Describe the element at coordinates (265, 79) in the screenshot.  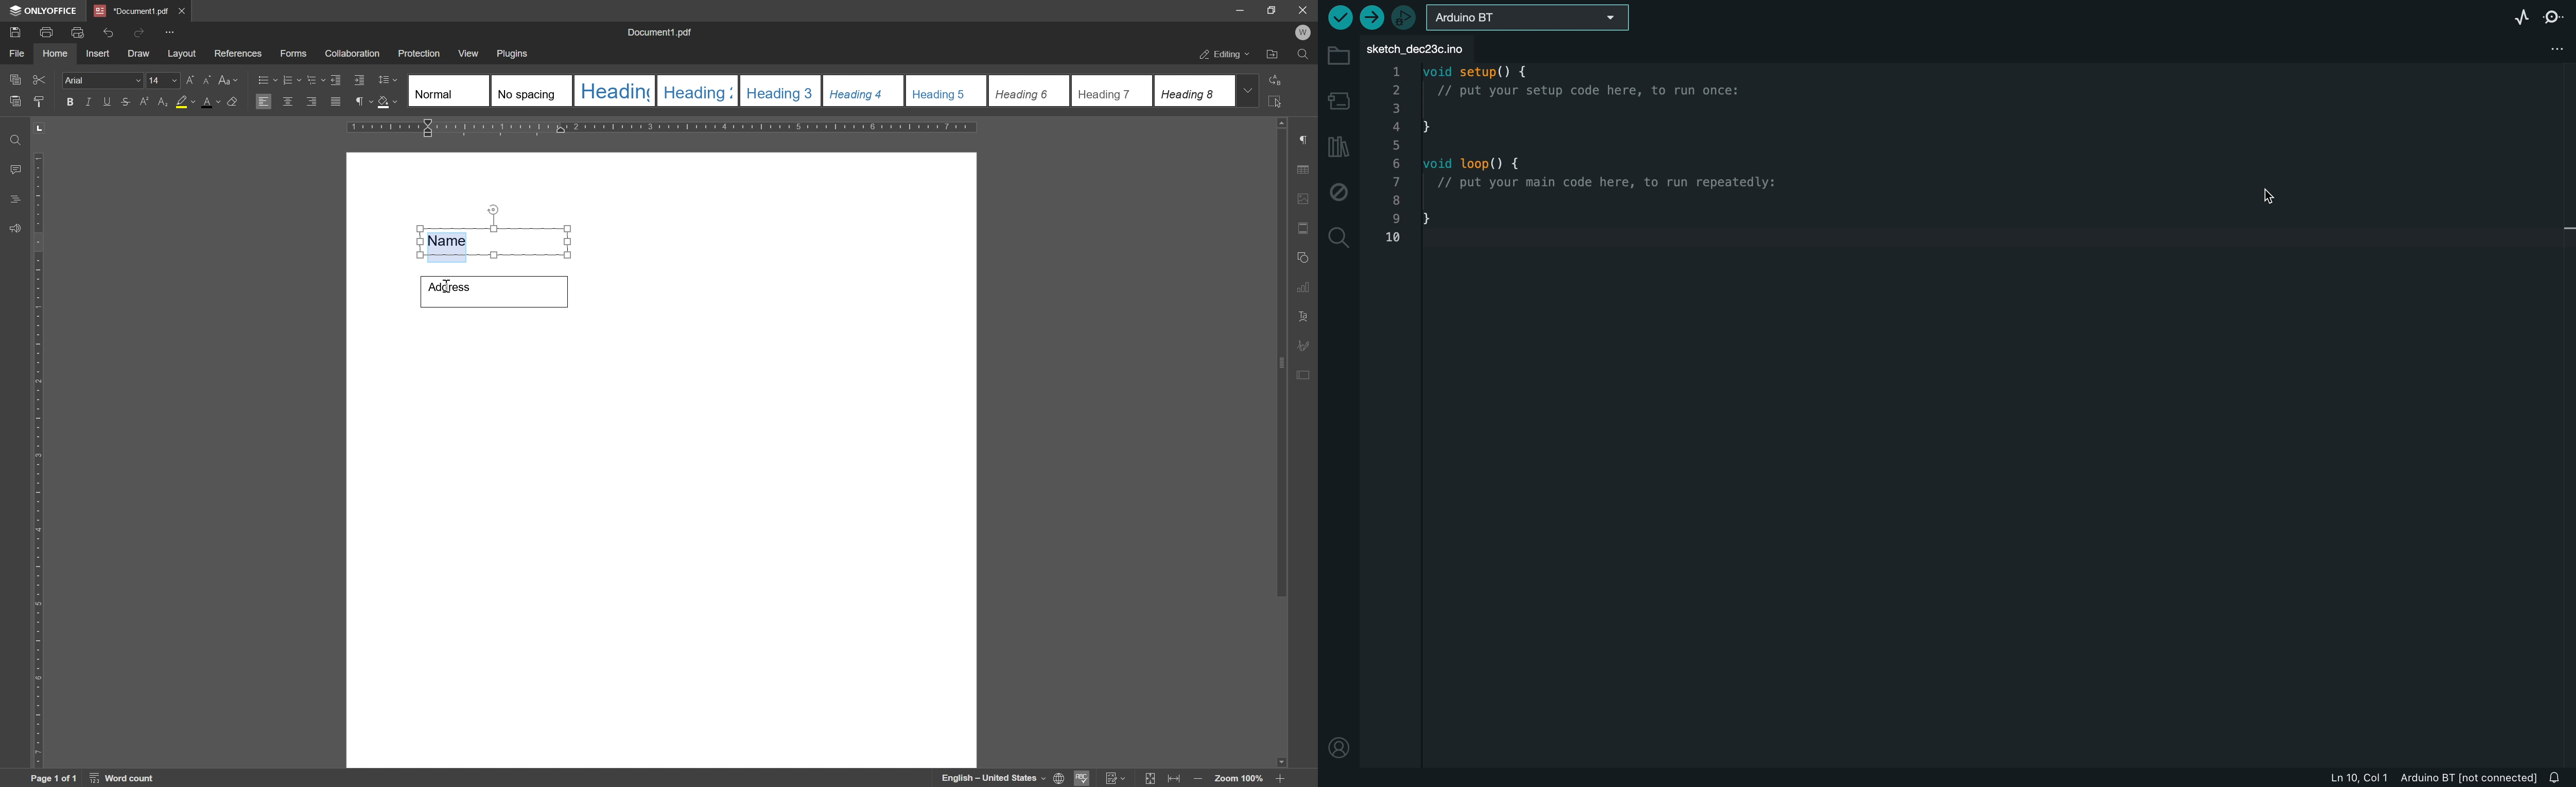
I see `bullets` at that location.